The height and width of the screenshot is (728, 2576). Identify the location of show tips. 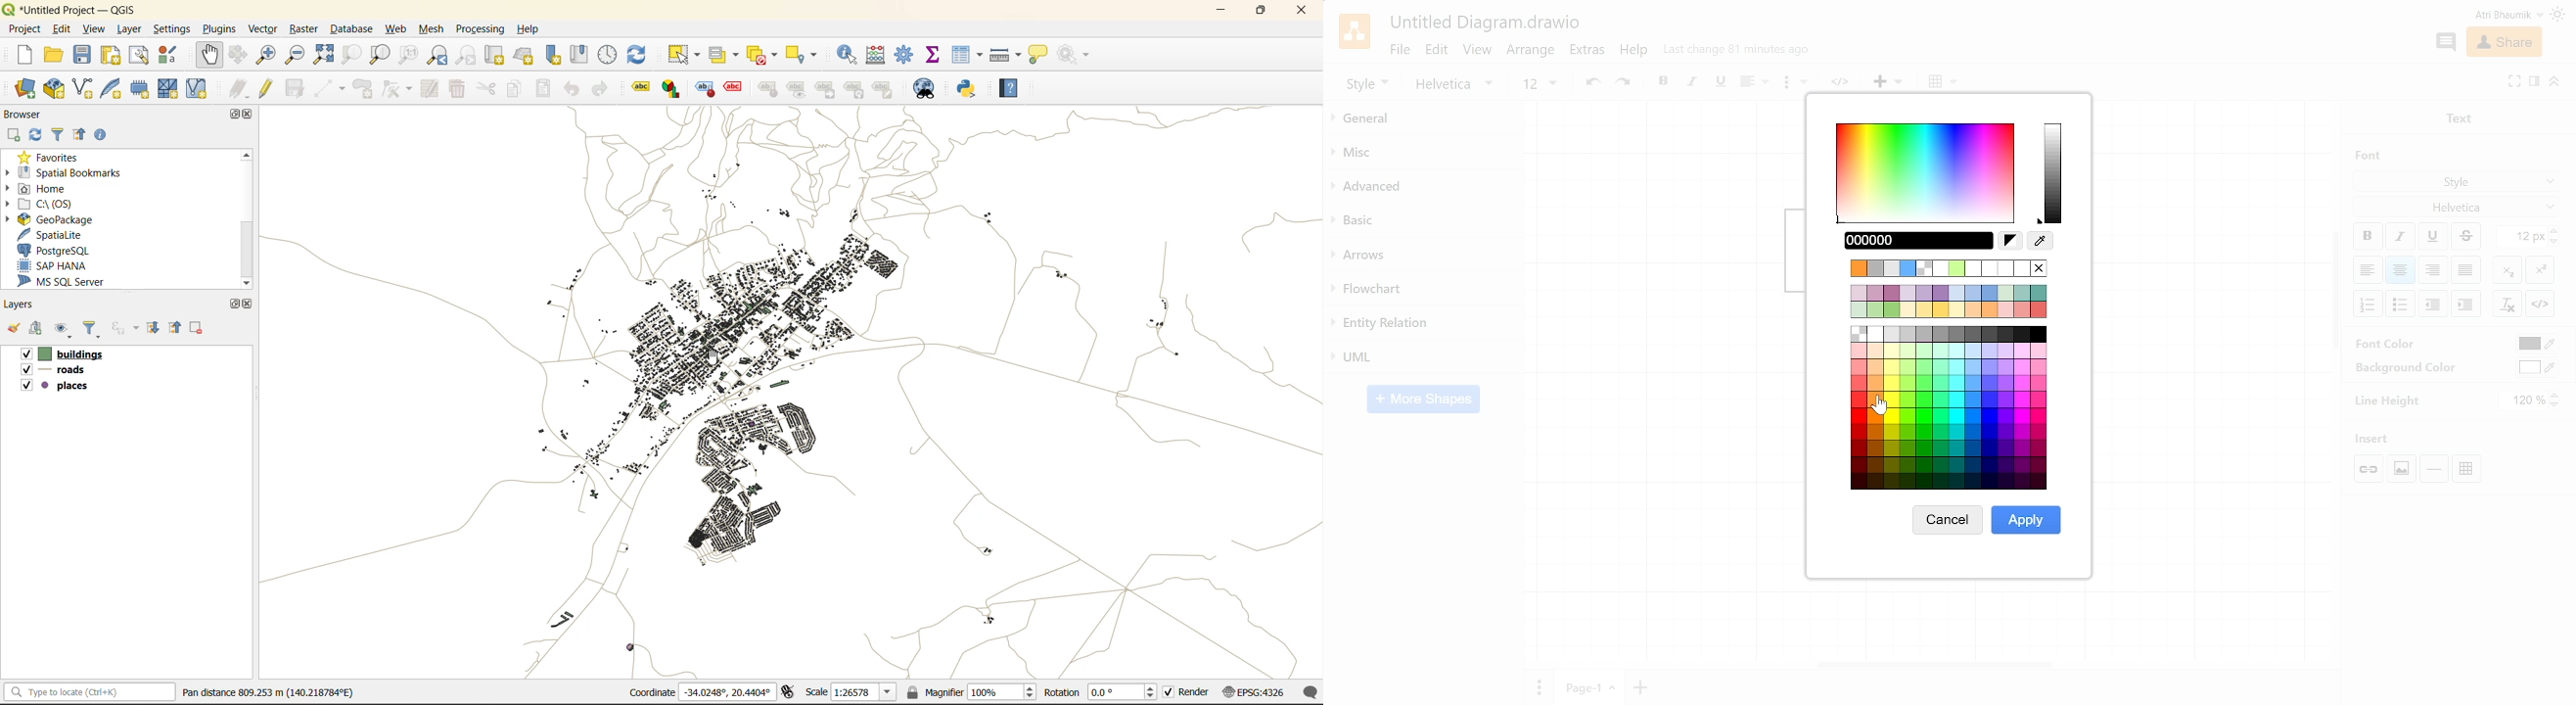
(1038, 55).